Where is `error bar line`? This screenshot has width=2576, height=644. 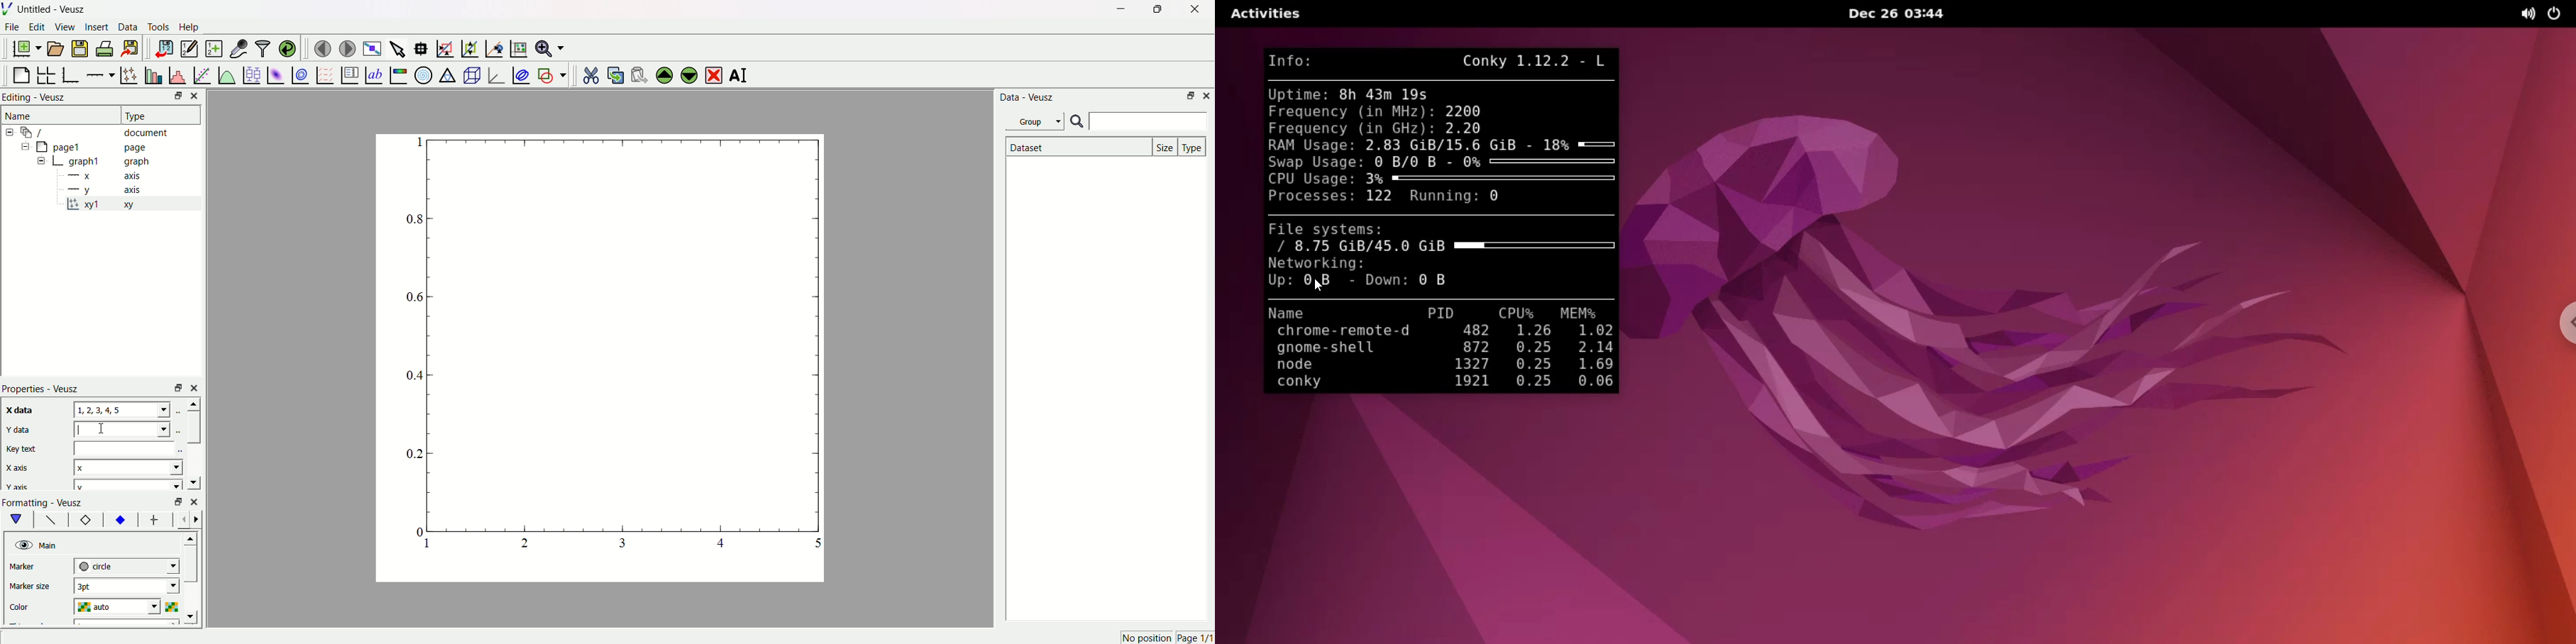 error bar line is located at coordinates (154, 521).